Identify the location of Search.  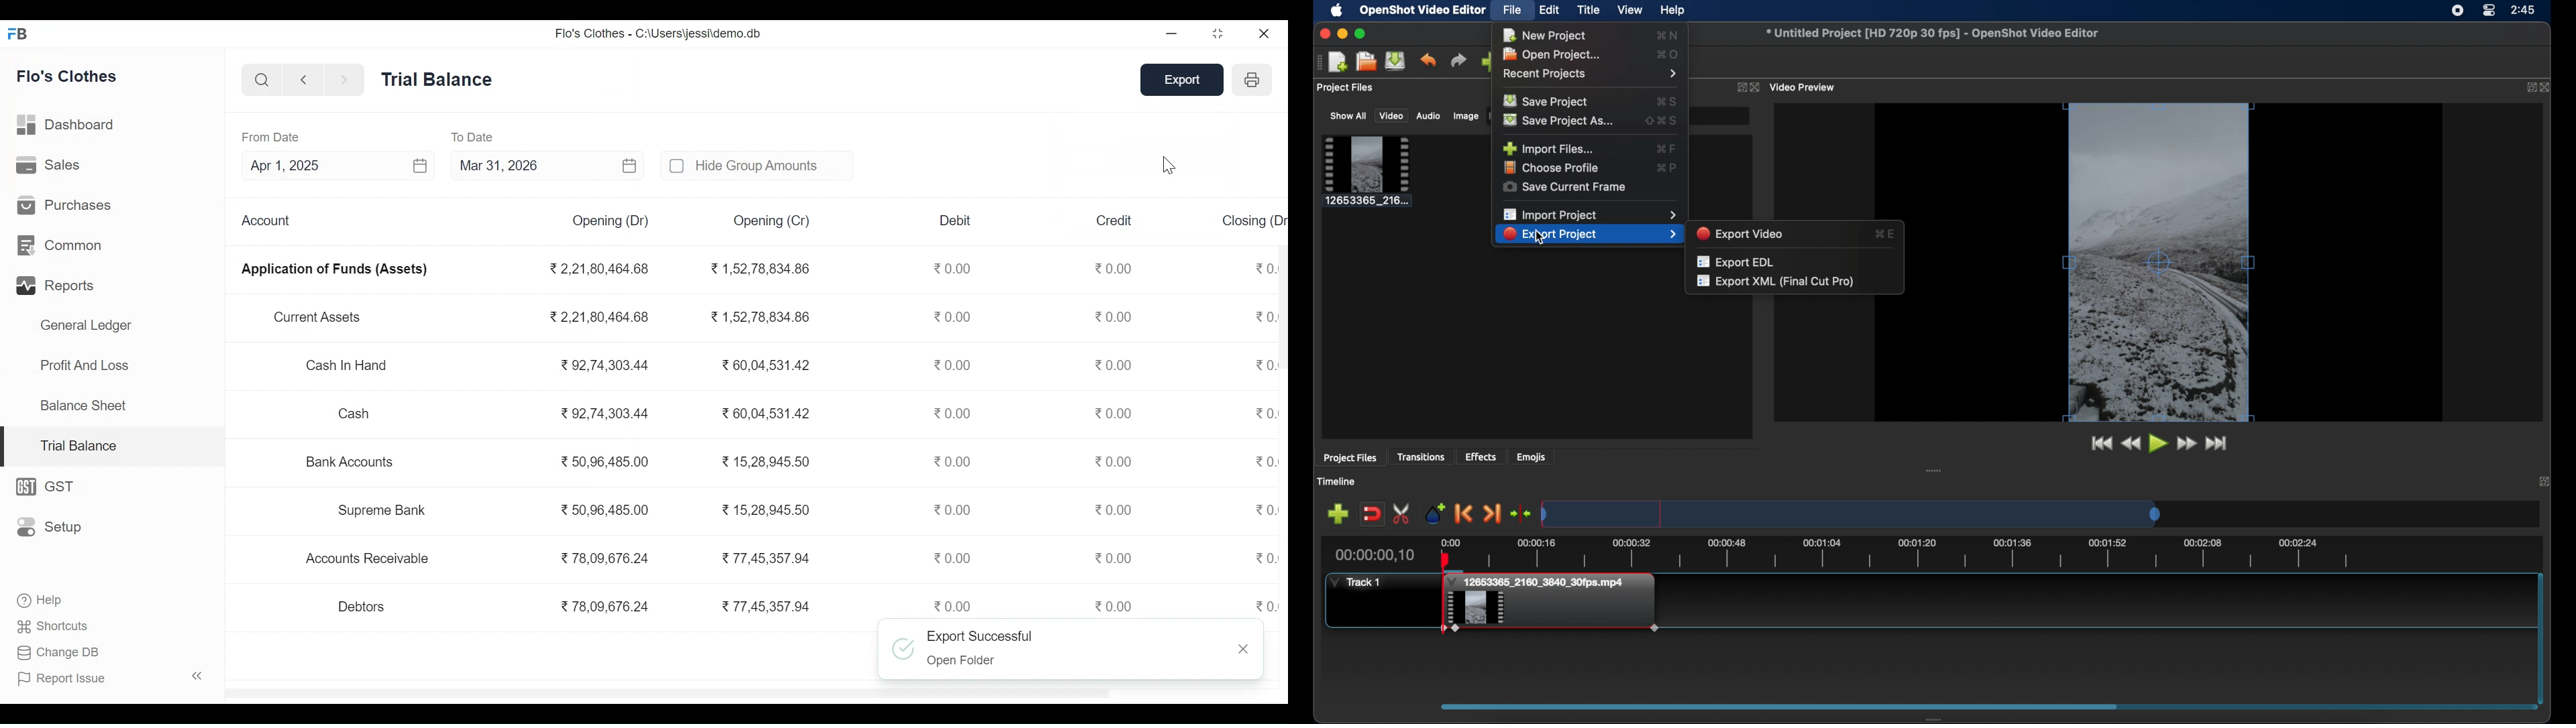
(259, 79).